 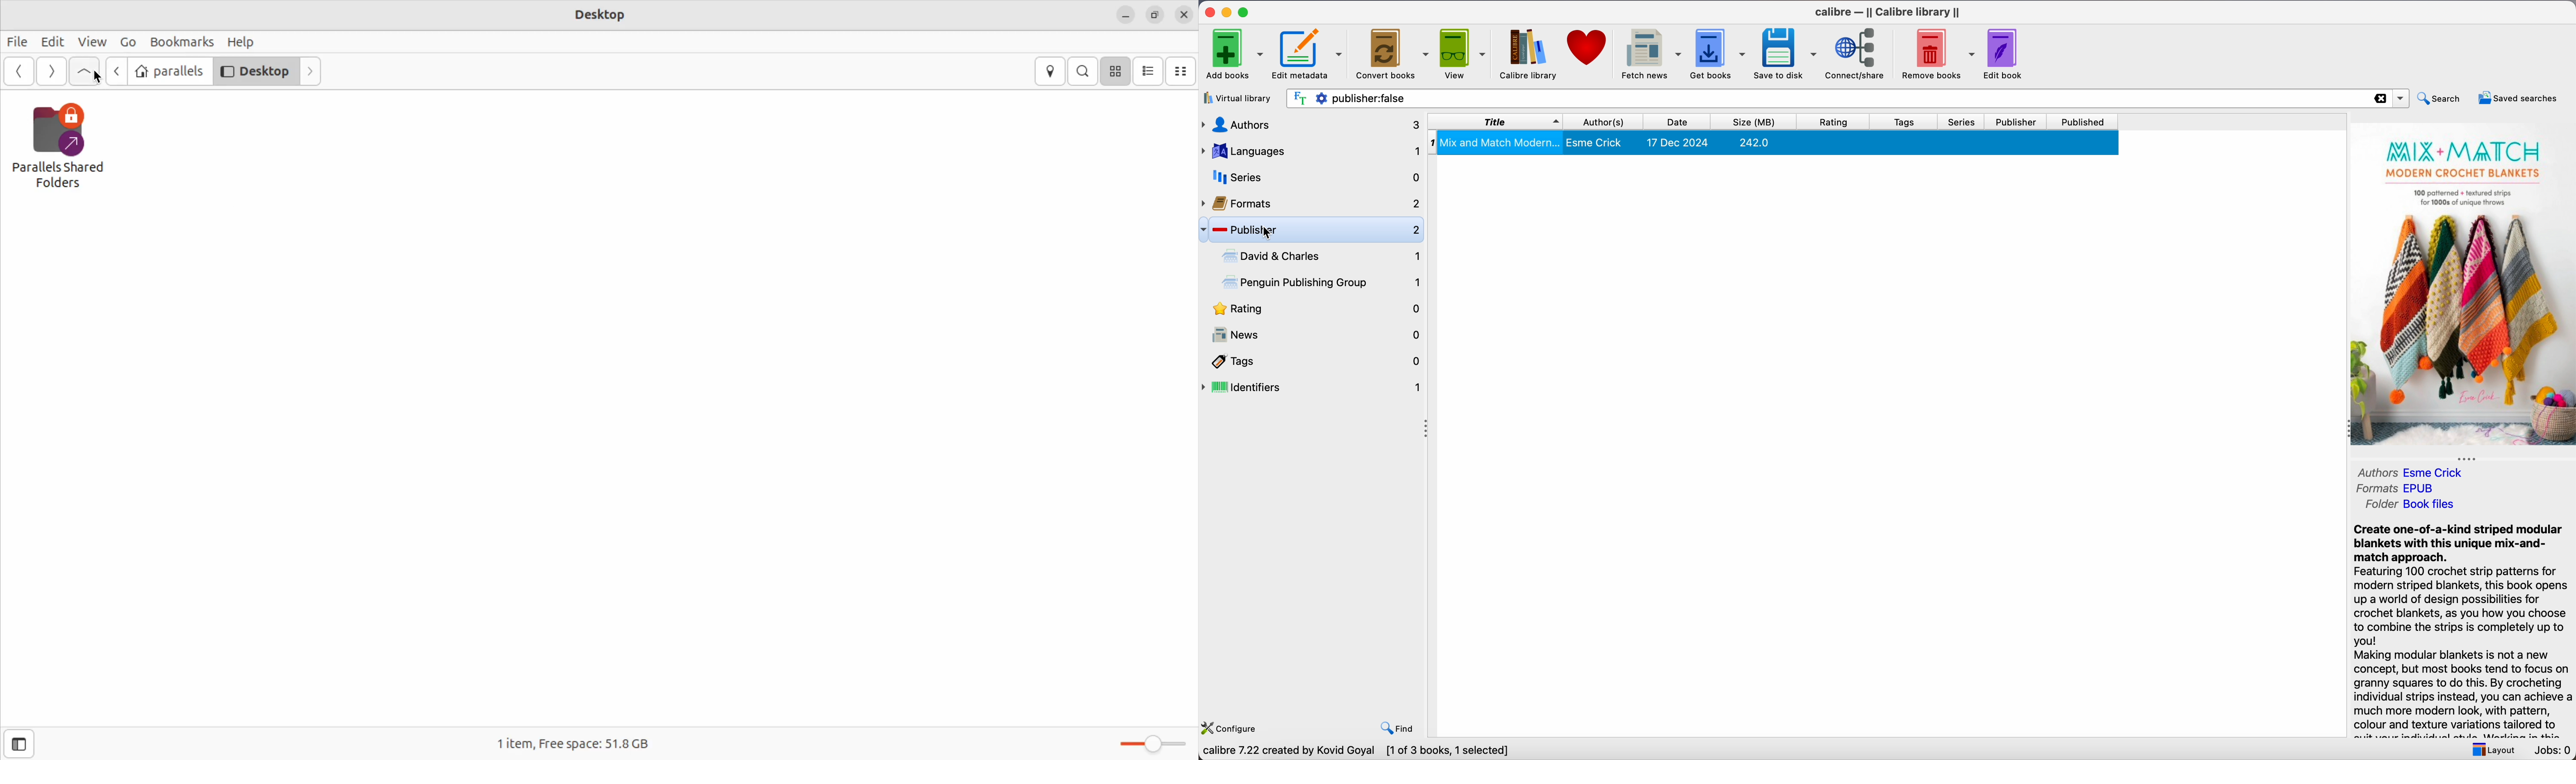 I want to click on title, so click(x=1495, y=121).